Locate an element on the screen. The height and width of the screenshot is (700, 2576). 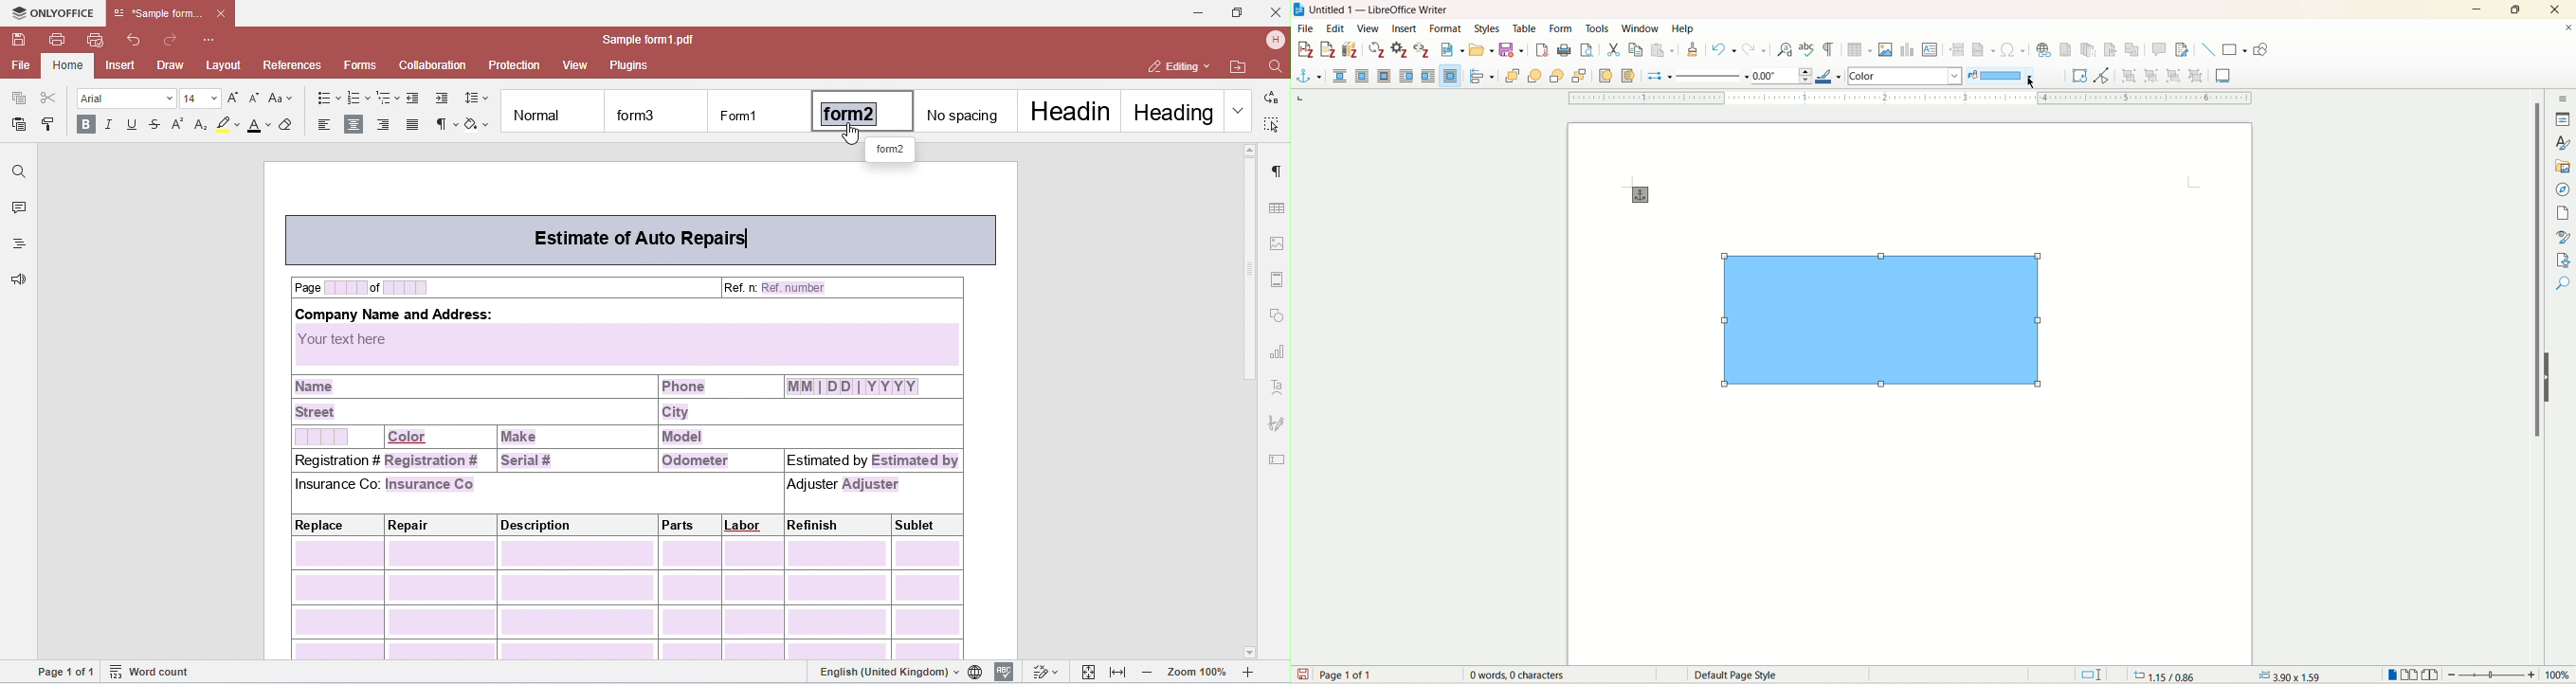
sidebar is located at coordinates (2565, 100).